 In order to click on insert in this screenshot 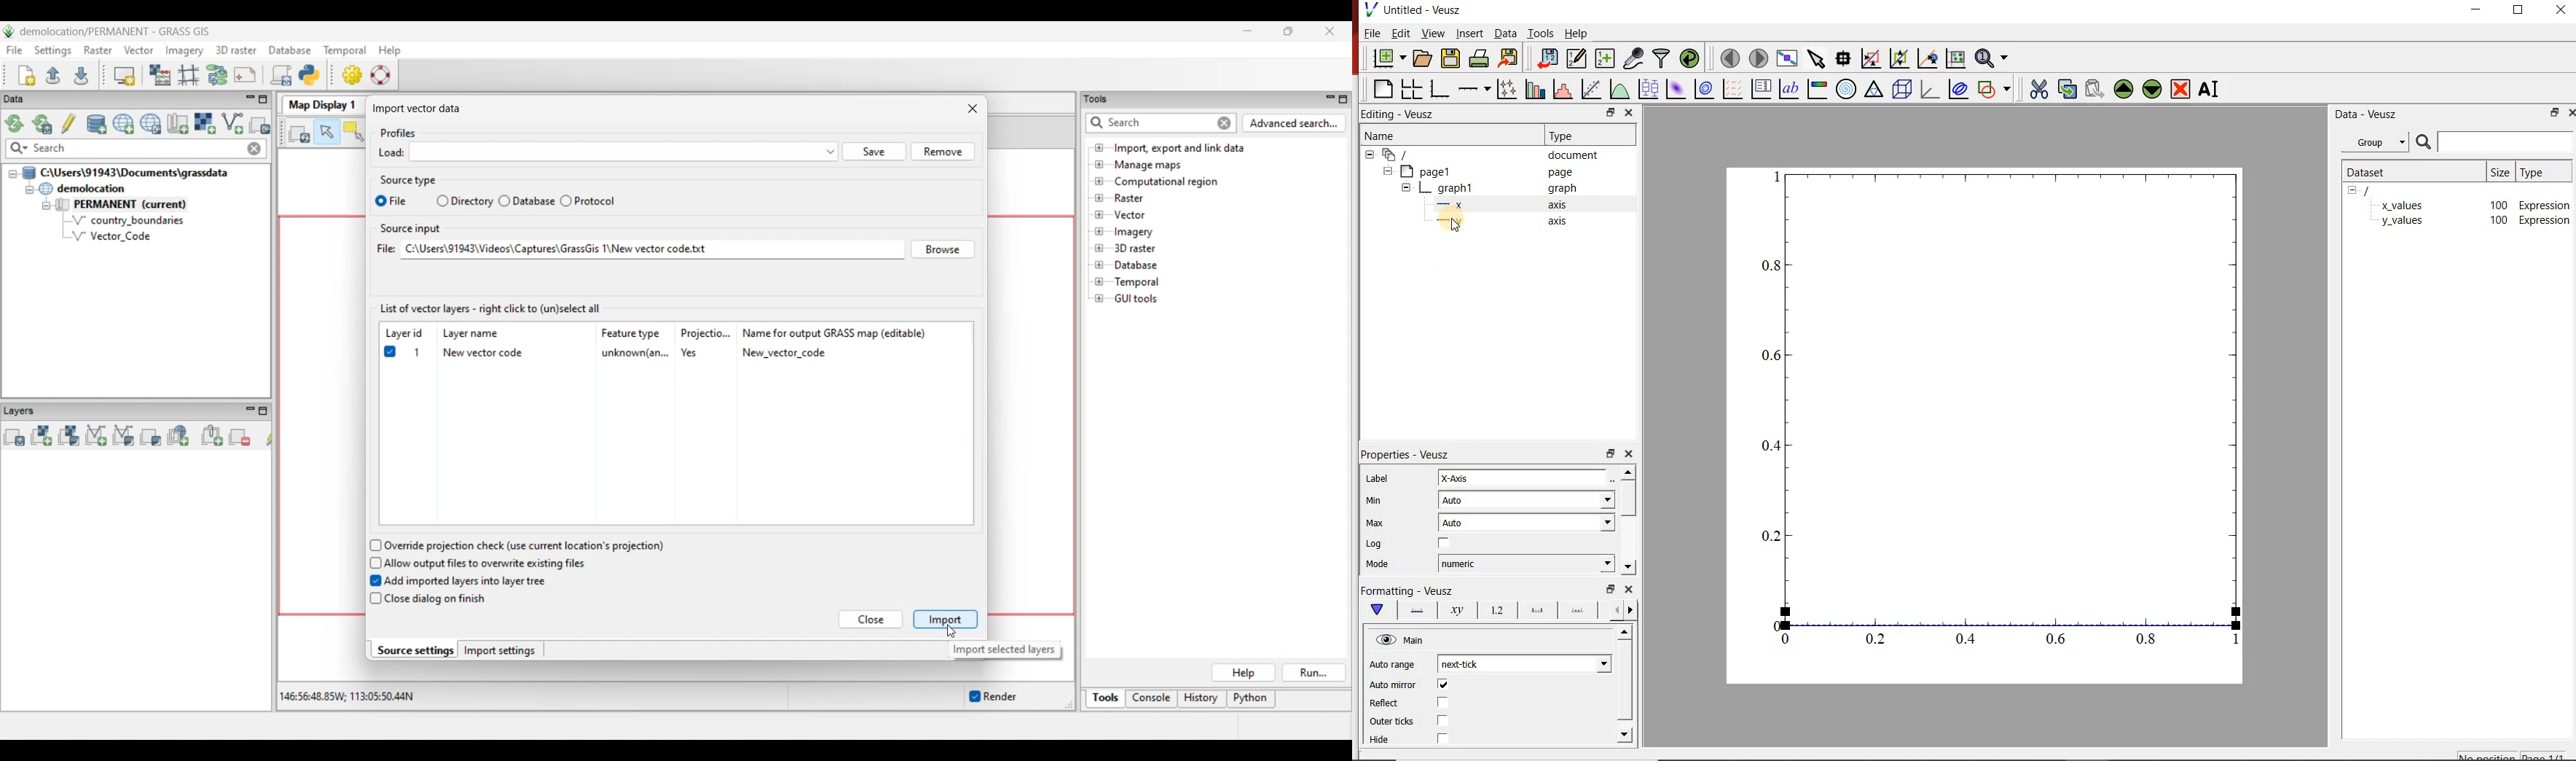, I will do `click(1469, 33)`.